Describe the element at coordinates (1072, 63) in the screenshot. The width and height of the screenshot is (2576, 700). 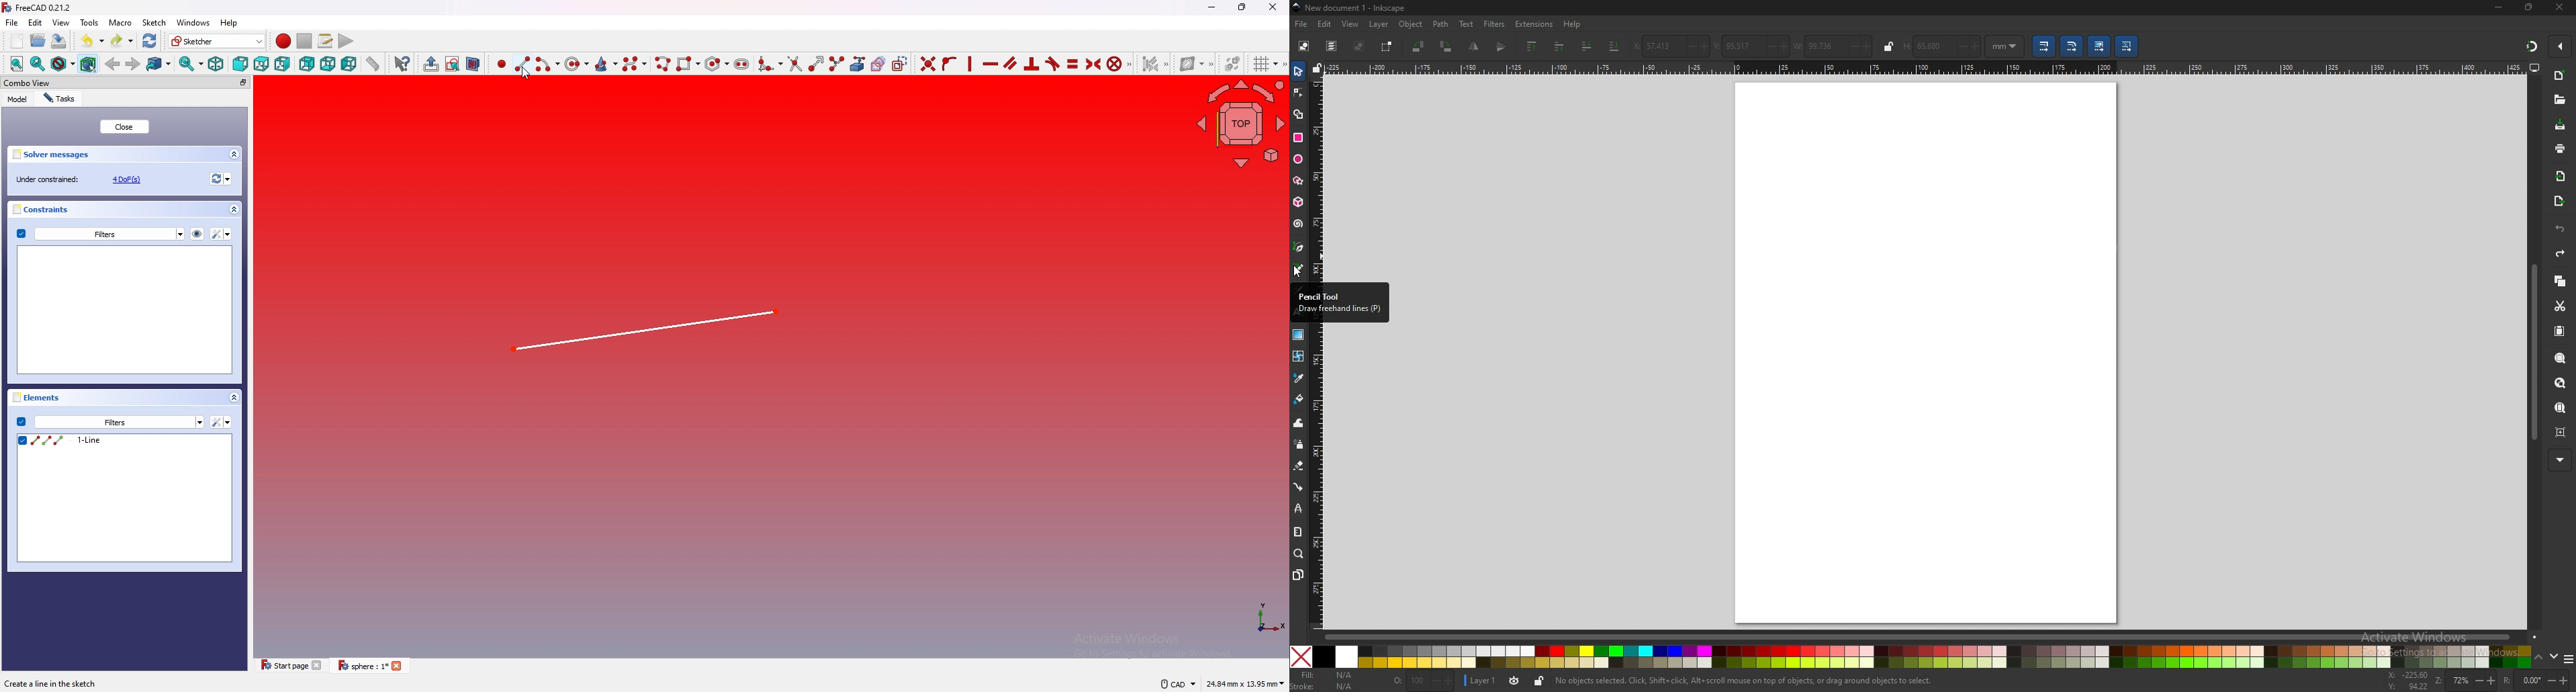
I see `Constrain equal` at that location.